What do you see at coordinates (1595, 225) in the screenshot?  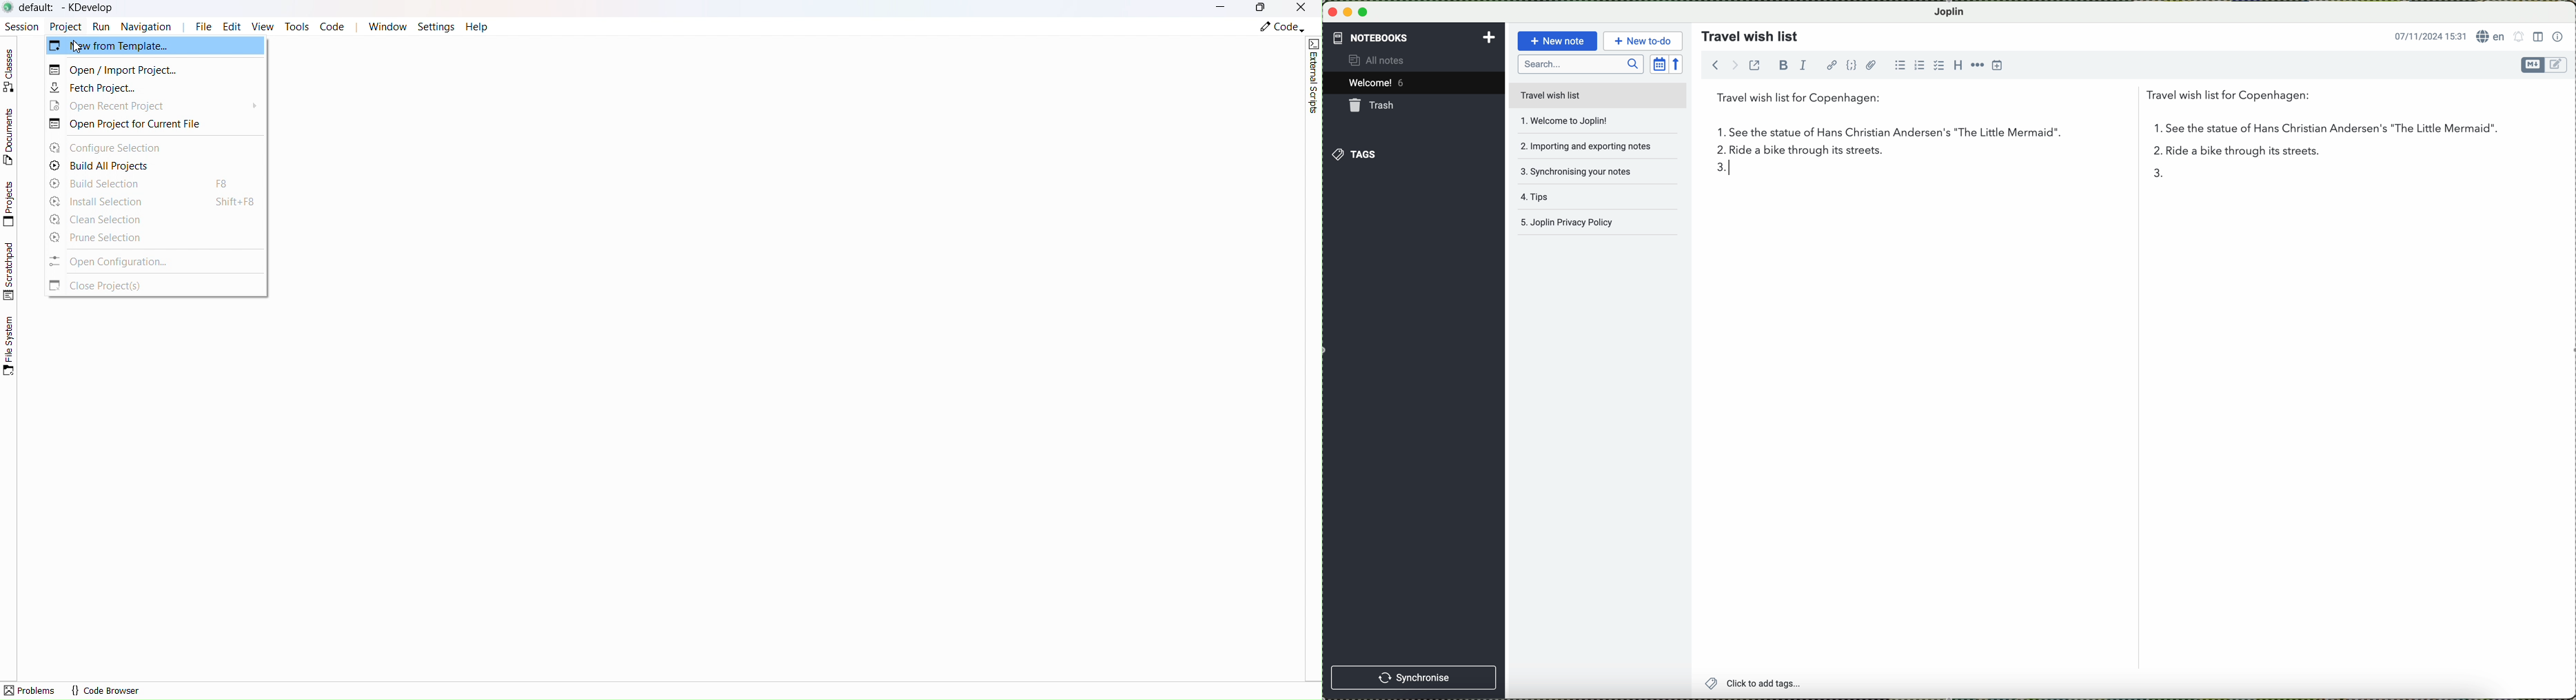 I see `Joplin privacy policy` at bounding box center [1595, 225].